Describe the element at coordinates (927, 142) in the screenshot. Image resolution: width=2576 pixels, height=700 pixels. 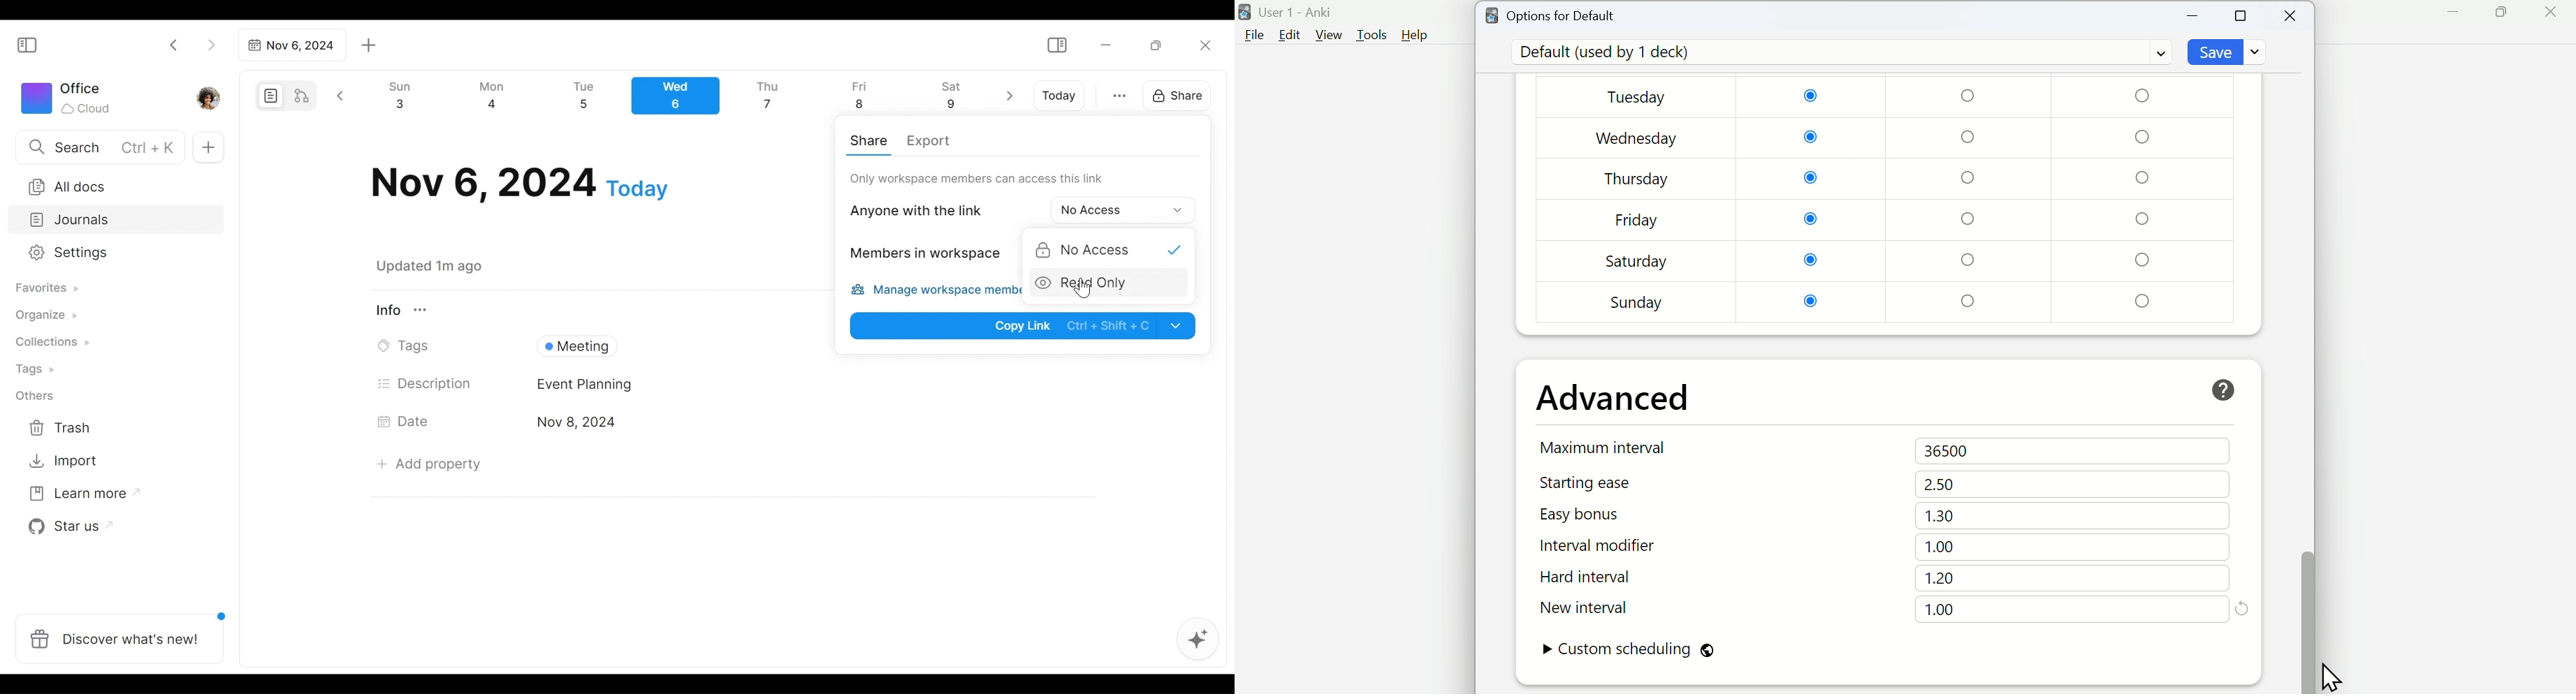
I see `Export` at that location.